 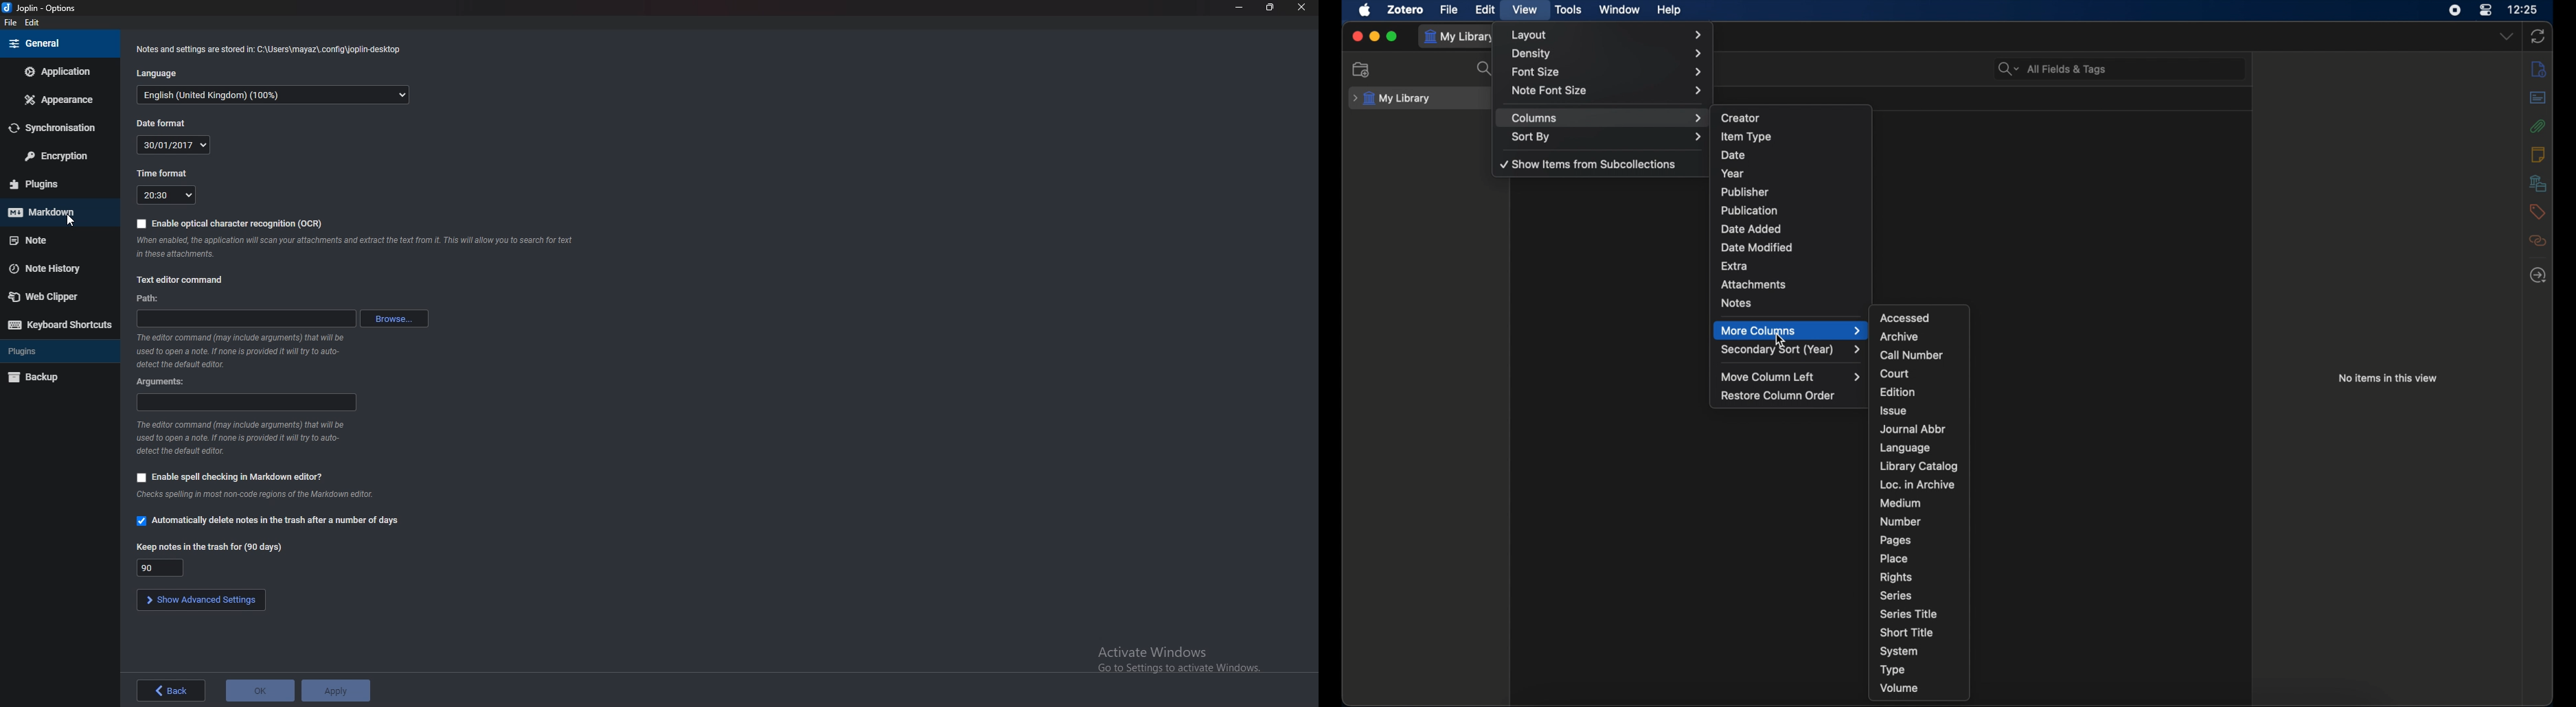 I want to click on place, so click(x=1894, y=558).